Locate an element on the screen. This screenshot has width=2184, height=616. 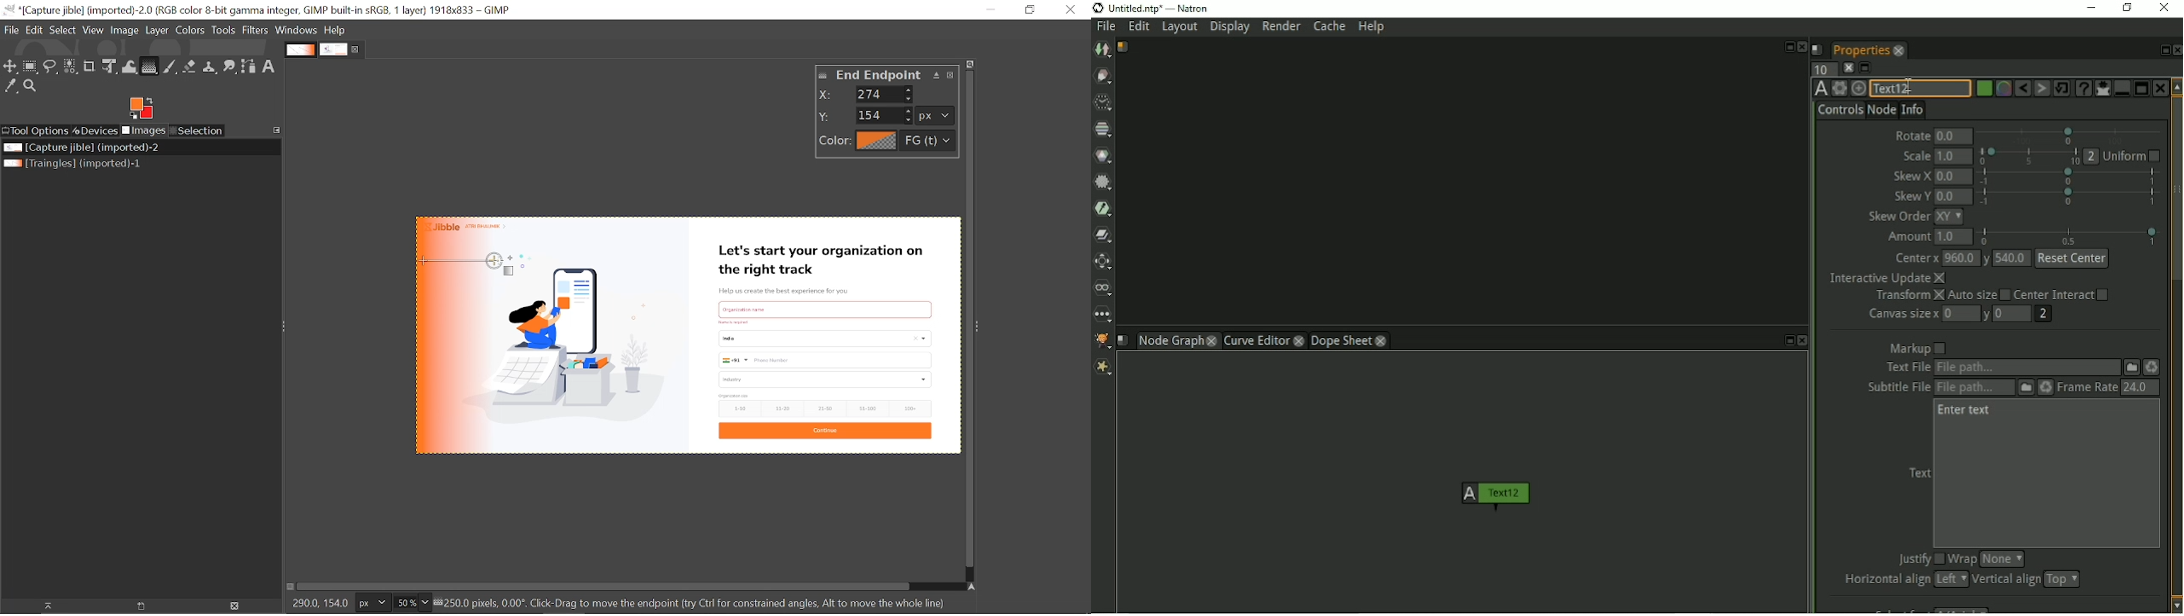
Tool options is located at coordinates (36, 132).